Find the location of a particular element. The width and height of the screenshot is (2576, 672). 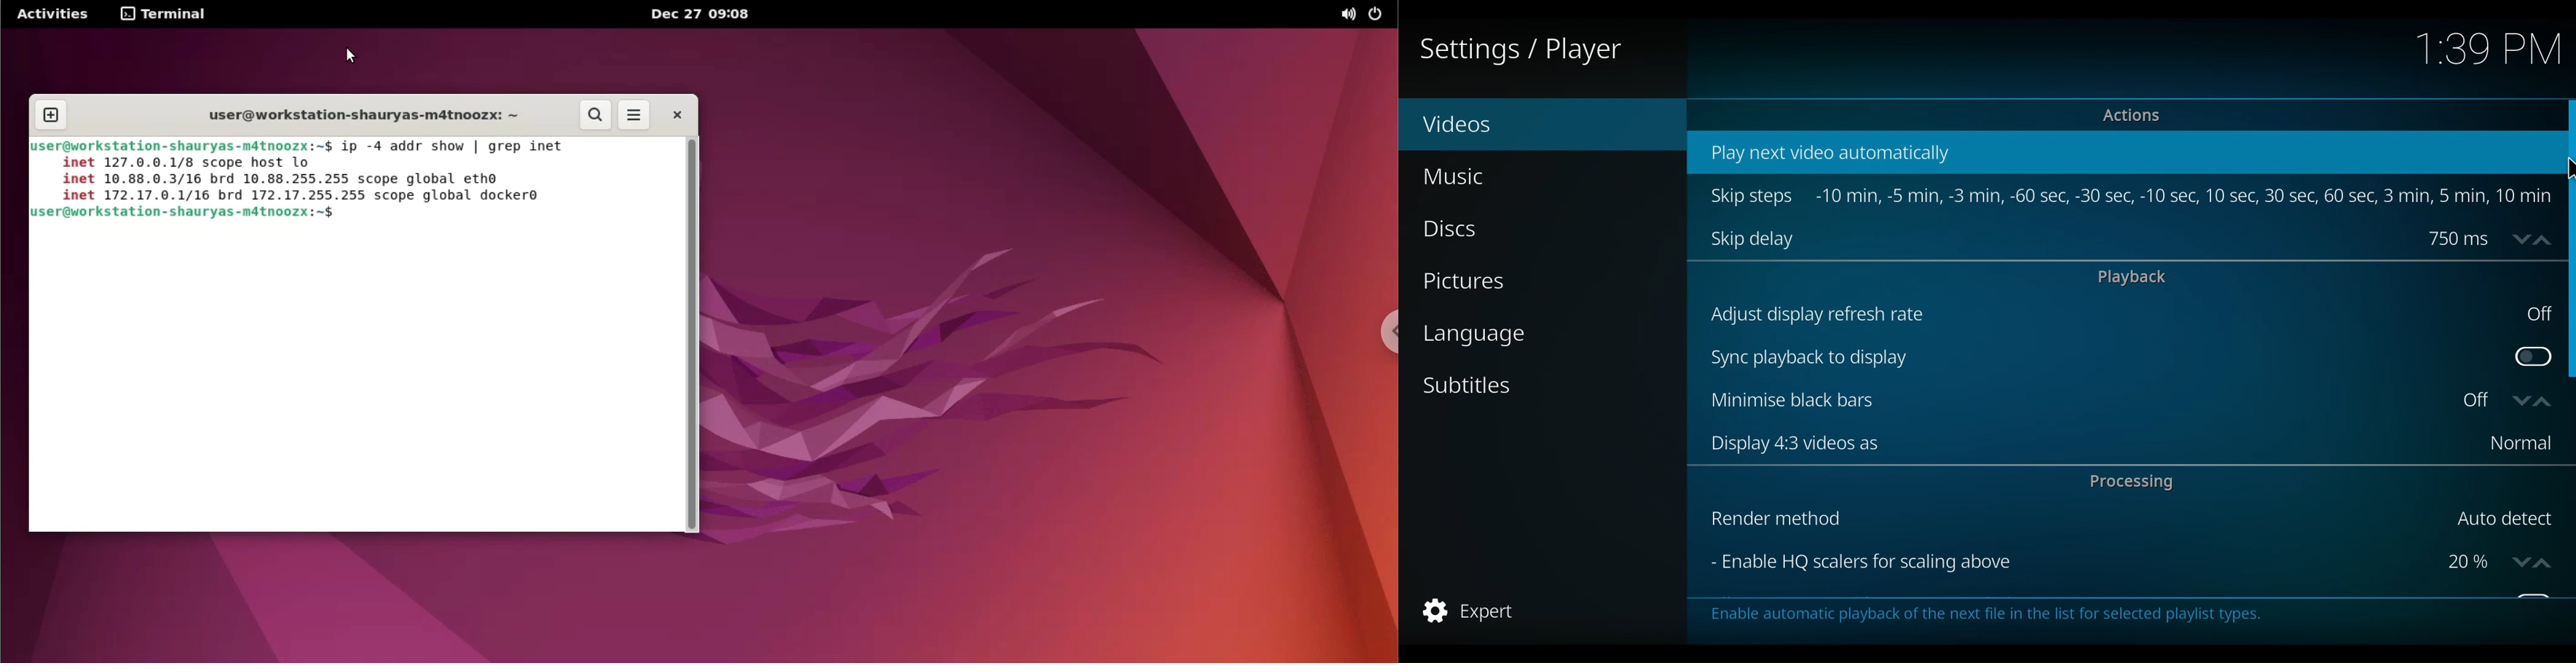

Skip steps is located at coordinates (1753, 197).